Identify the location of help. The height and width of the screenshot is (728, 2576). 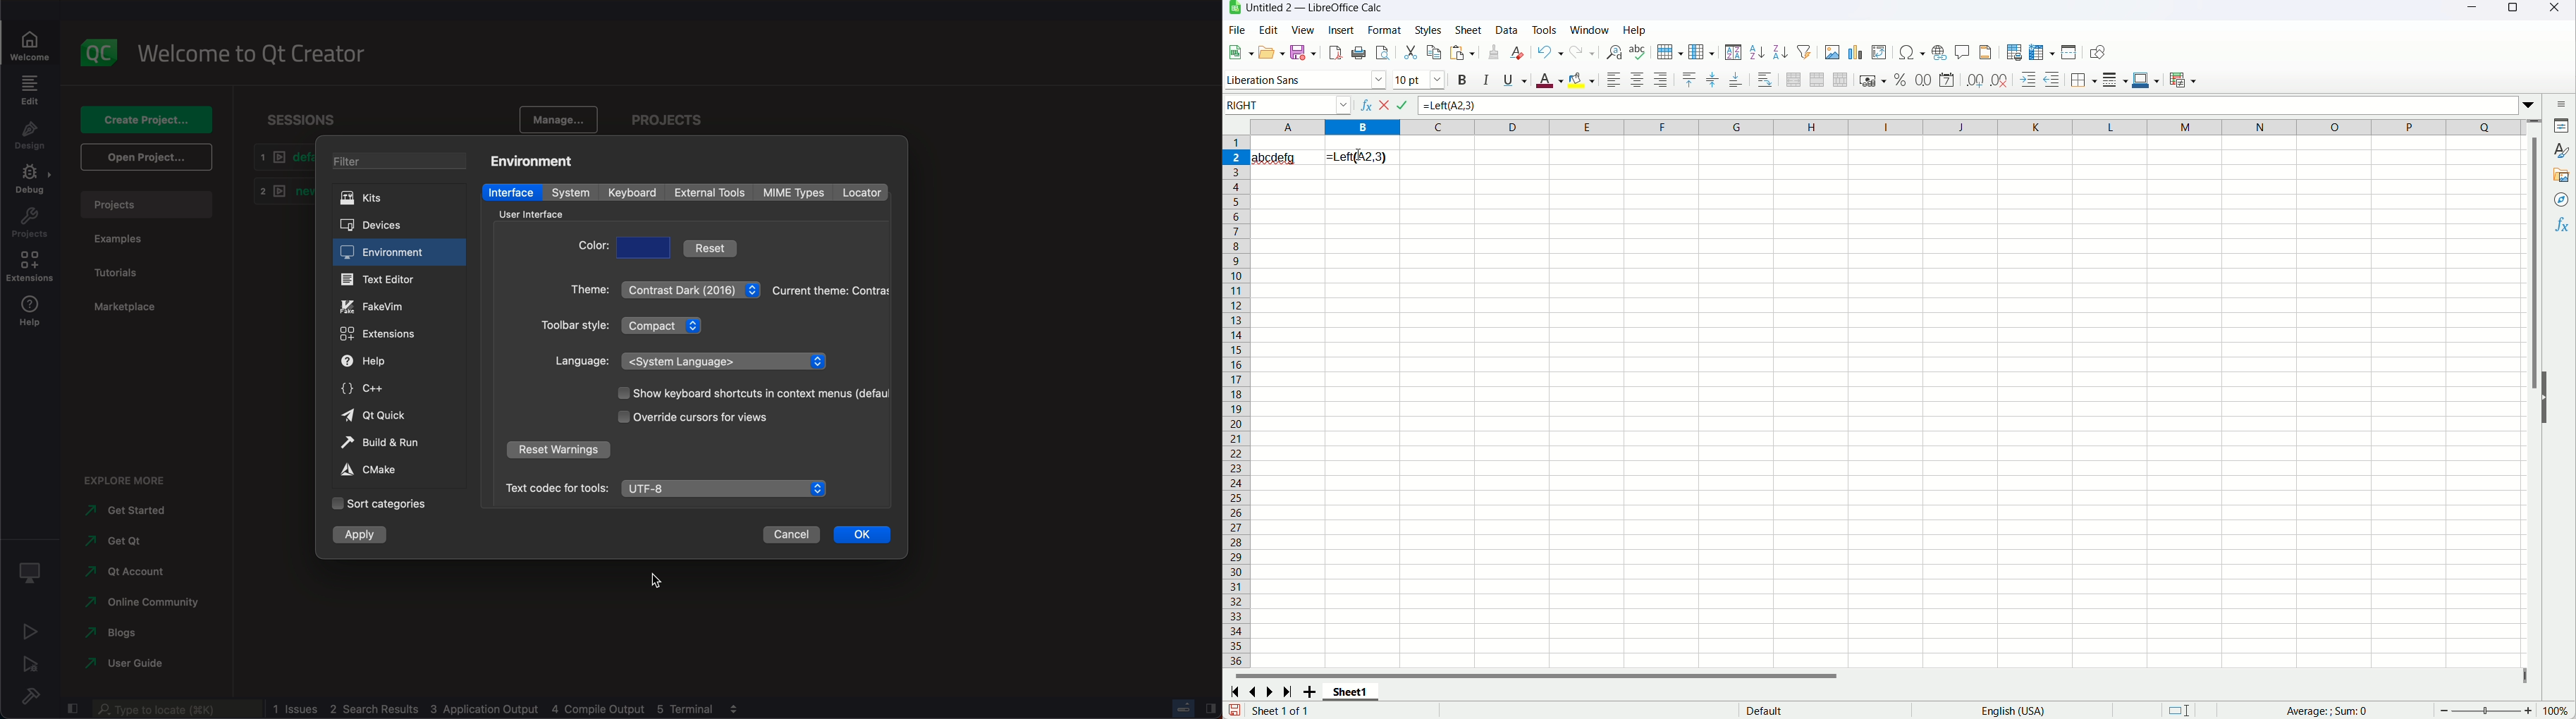
(31, 315).